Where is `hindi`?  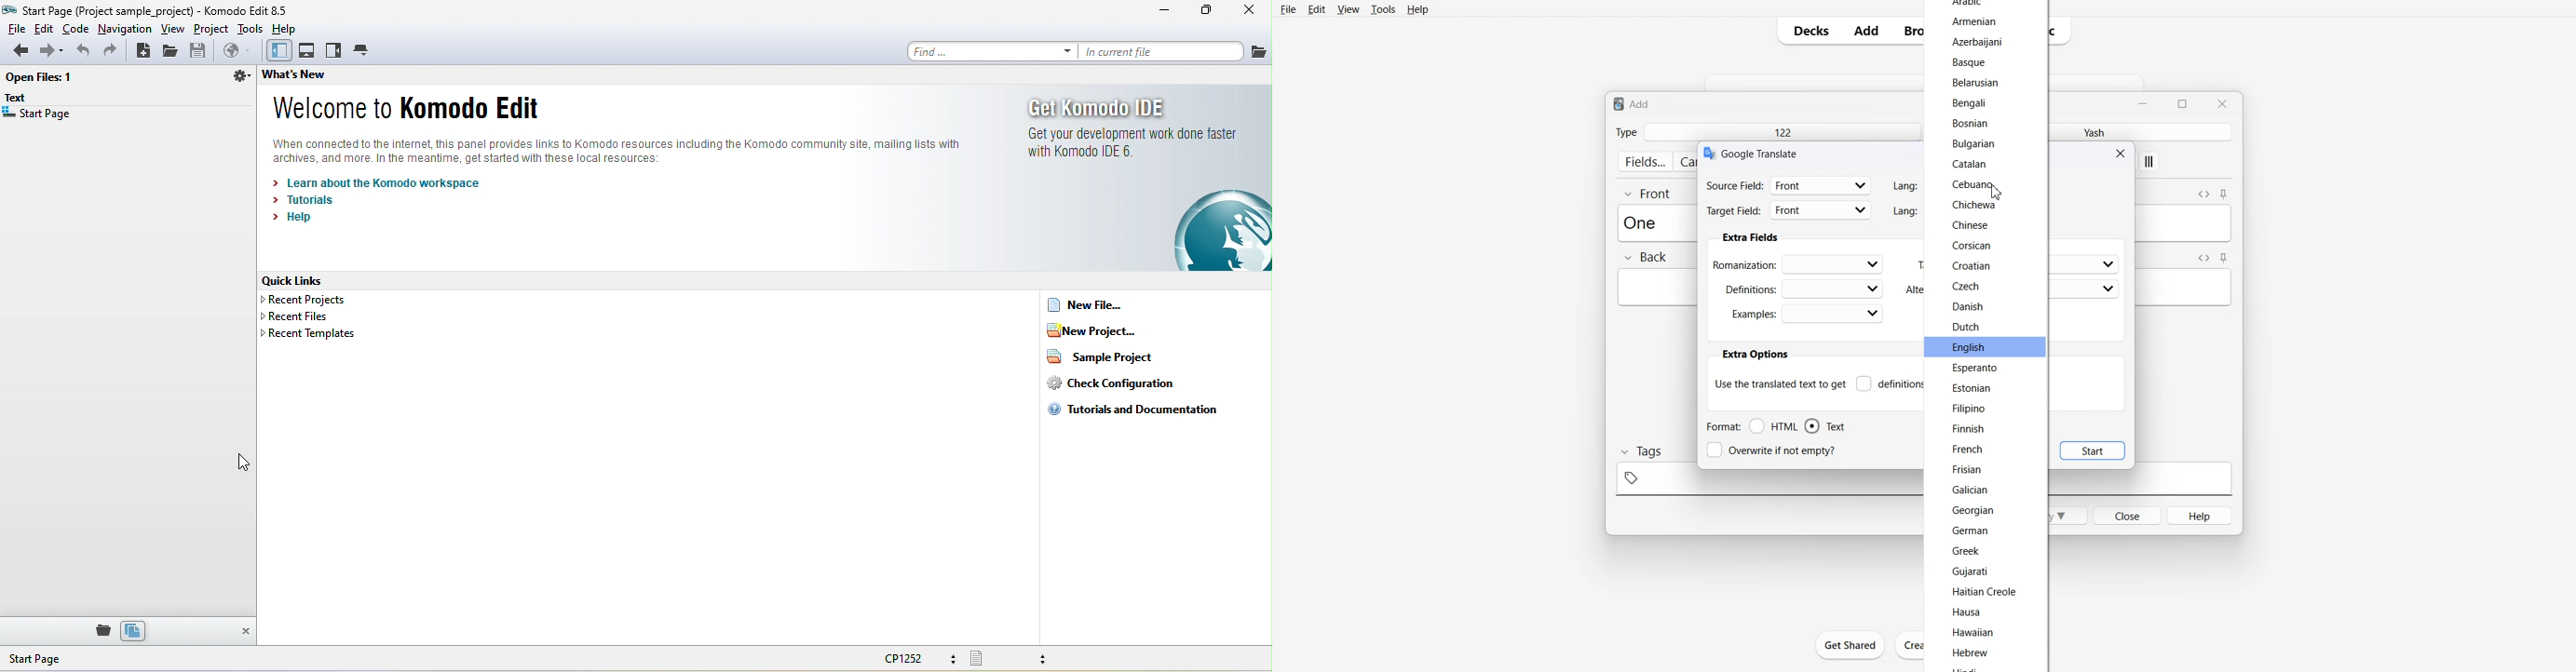 hindi is located at coordinates (1967, 667).